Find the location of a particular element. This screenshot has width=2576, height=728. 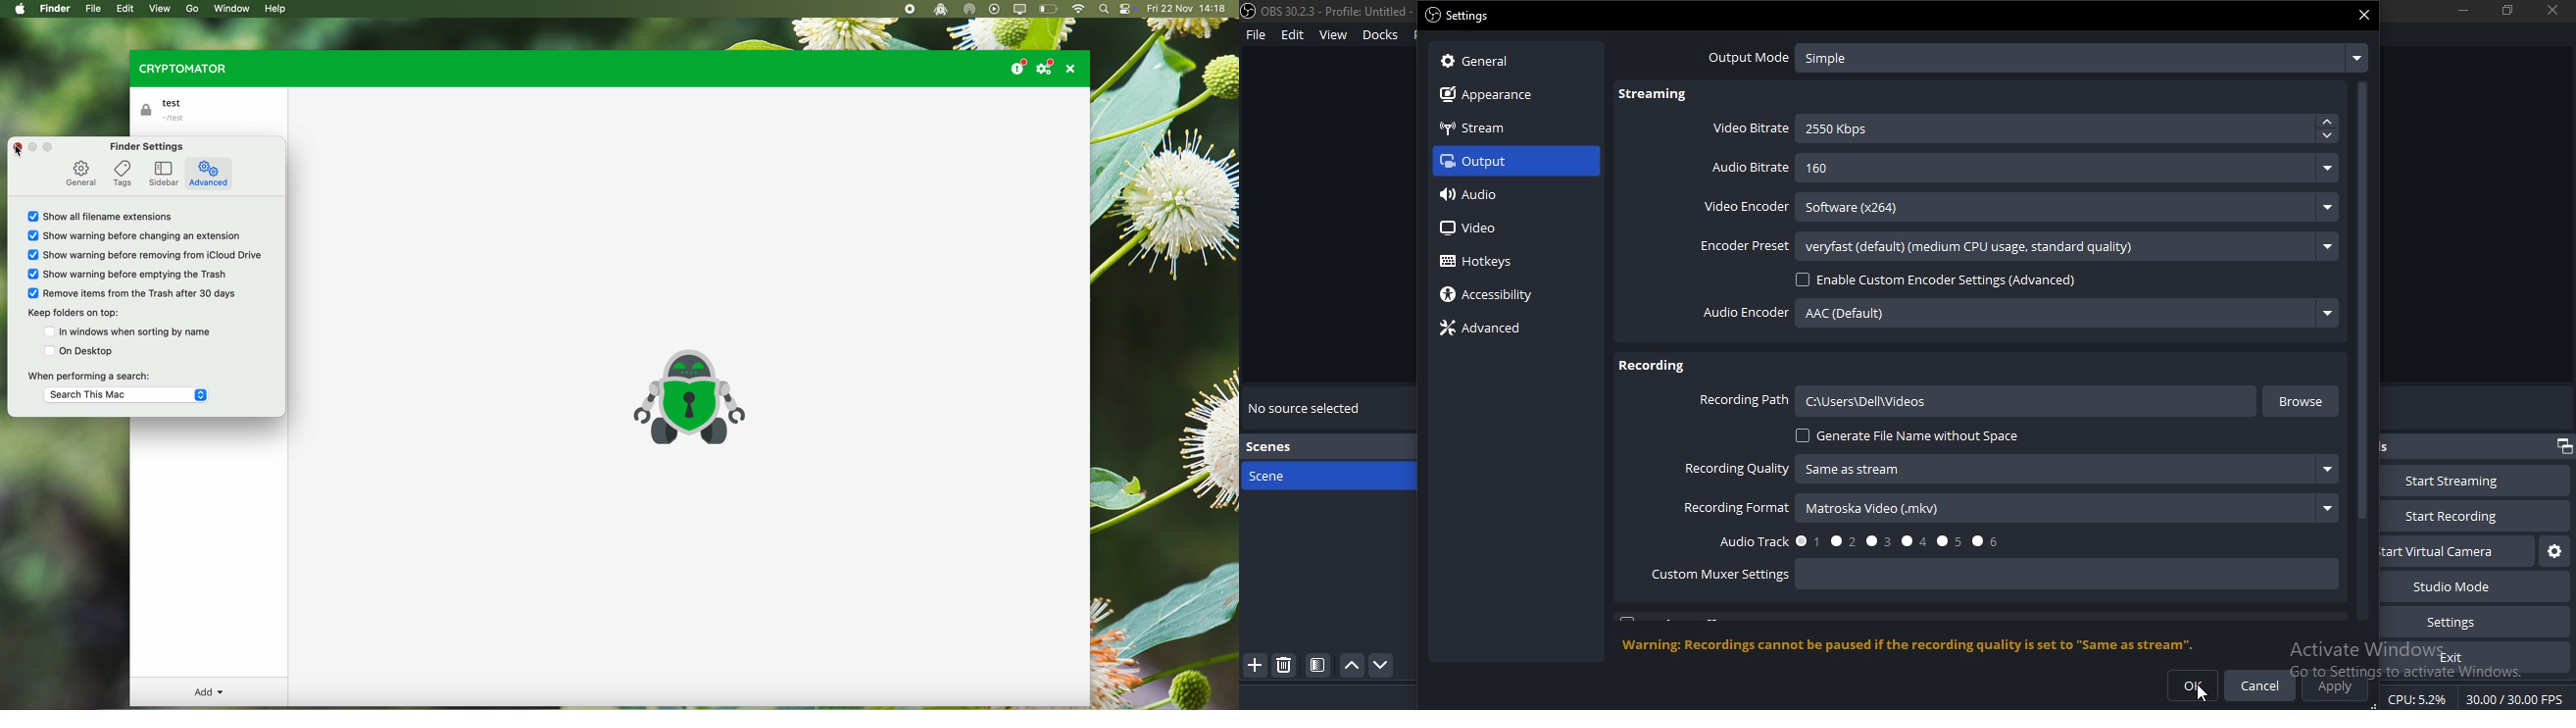

restore is located at coordinates (2562, 446).